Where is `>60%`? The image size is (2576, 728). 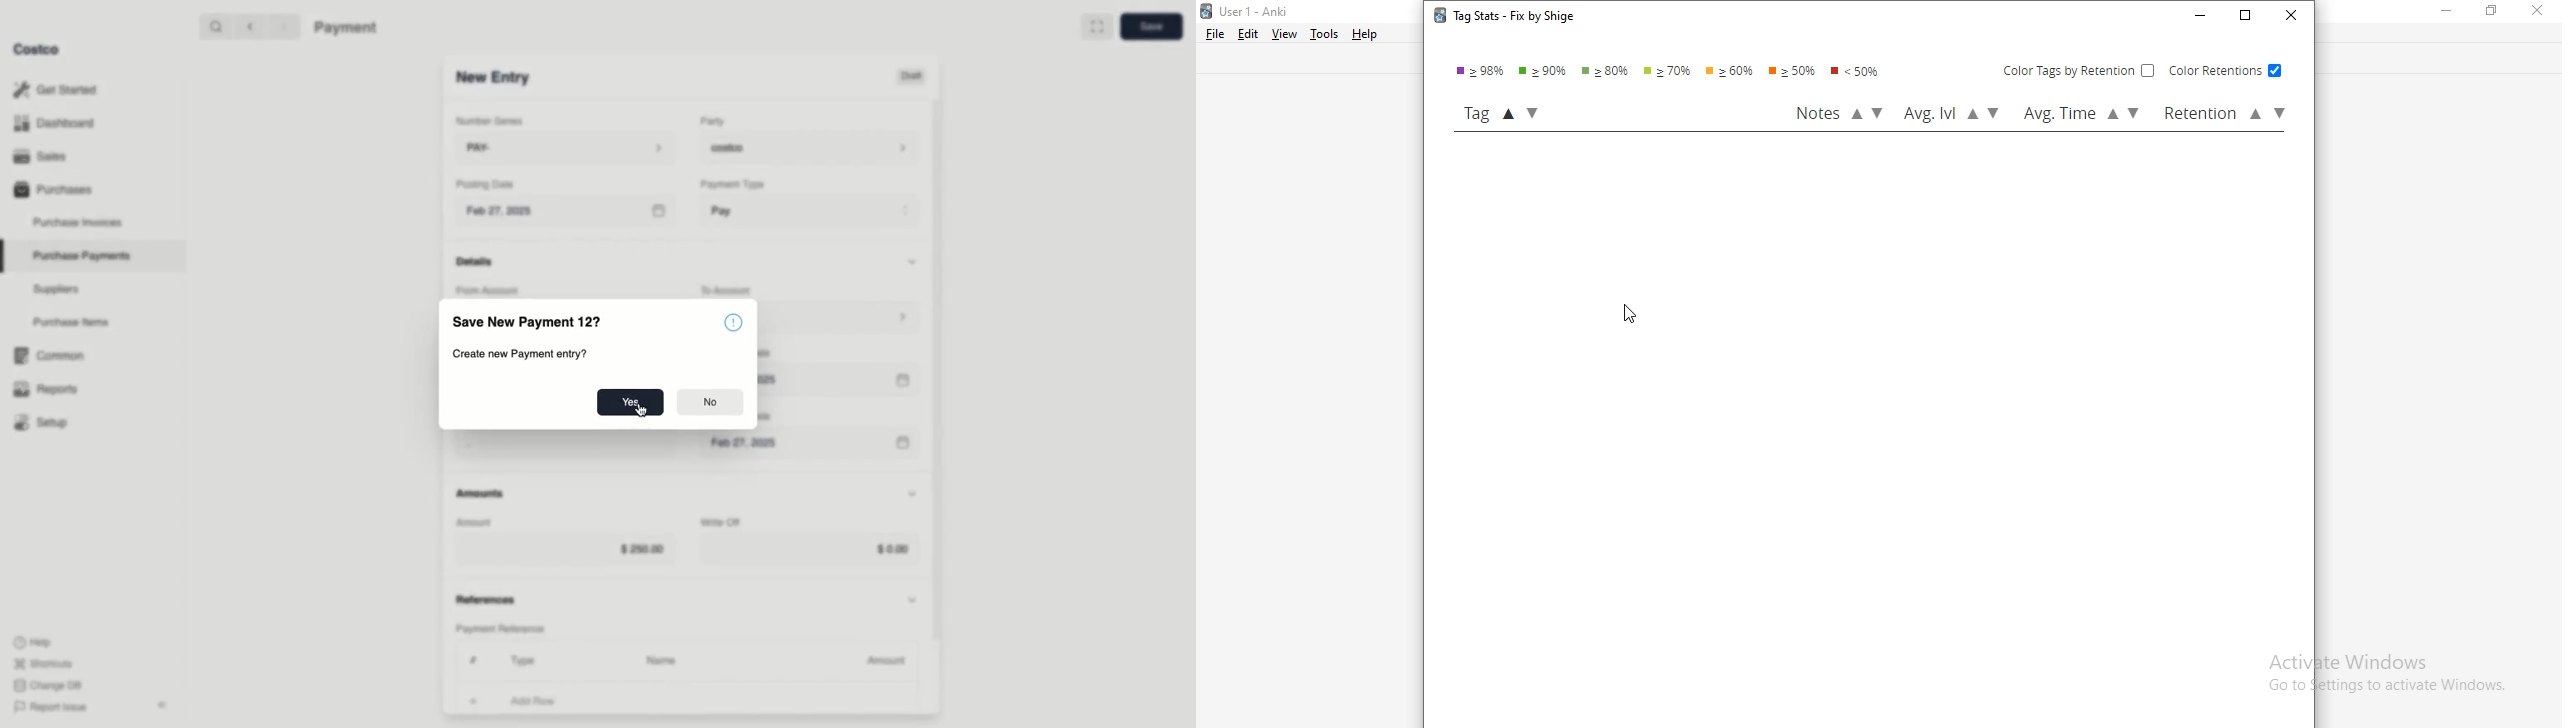
>60% is located at coordinates (1730, 72).